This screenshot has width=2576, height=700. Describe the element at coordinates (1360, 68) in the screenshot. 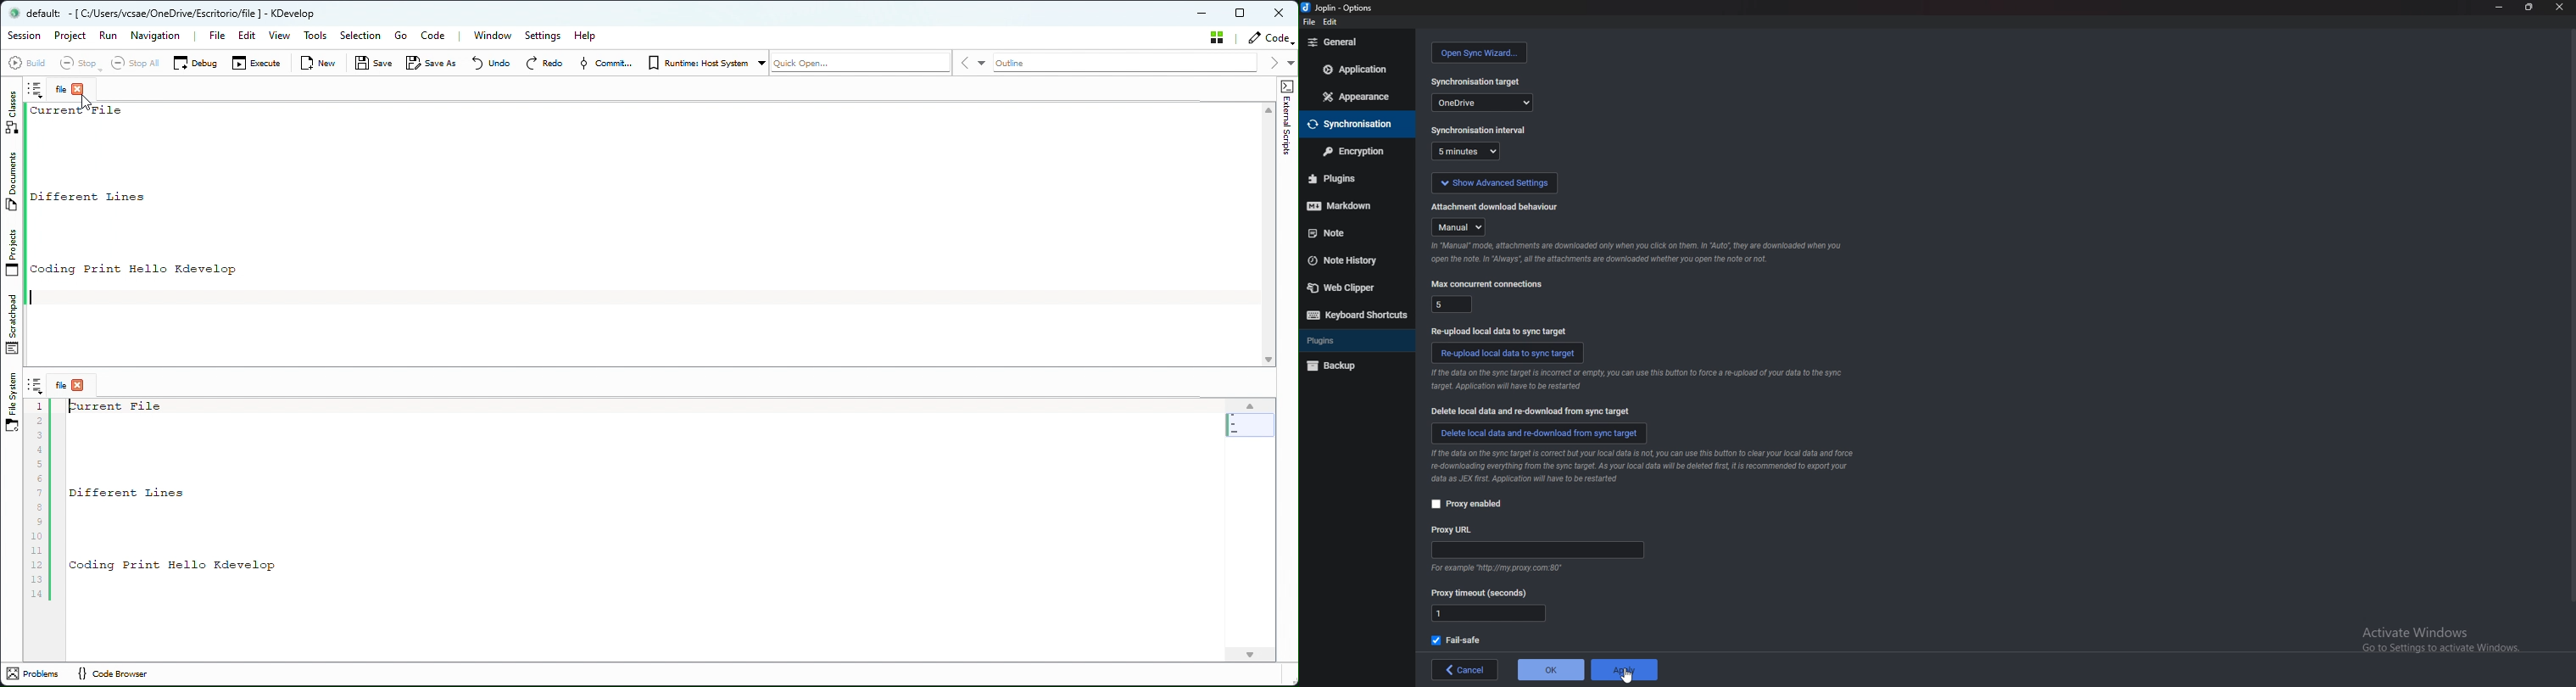

I see `application` at that location.